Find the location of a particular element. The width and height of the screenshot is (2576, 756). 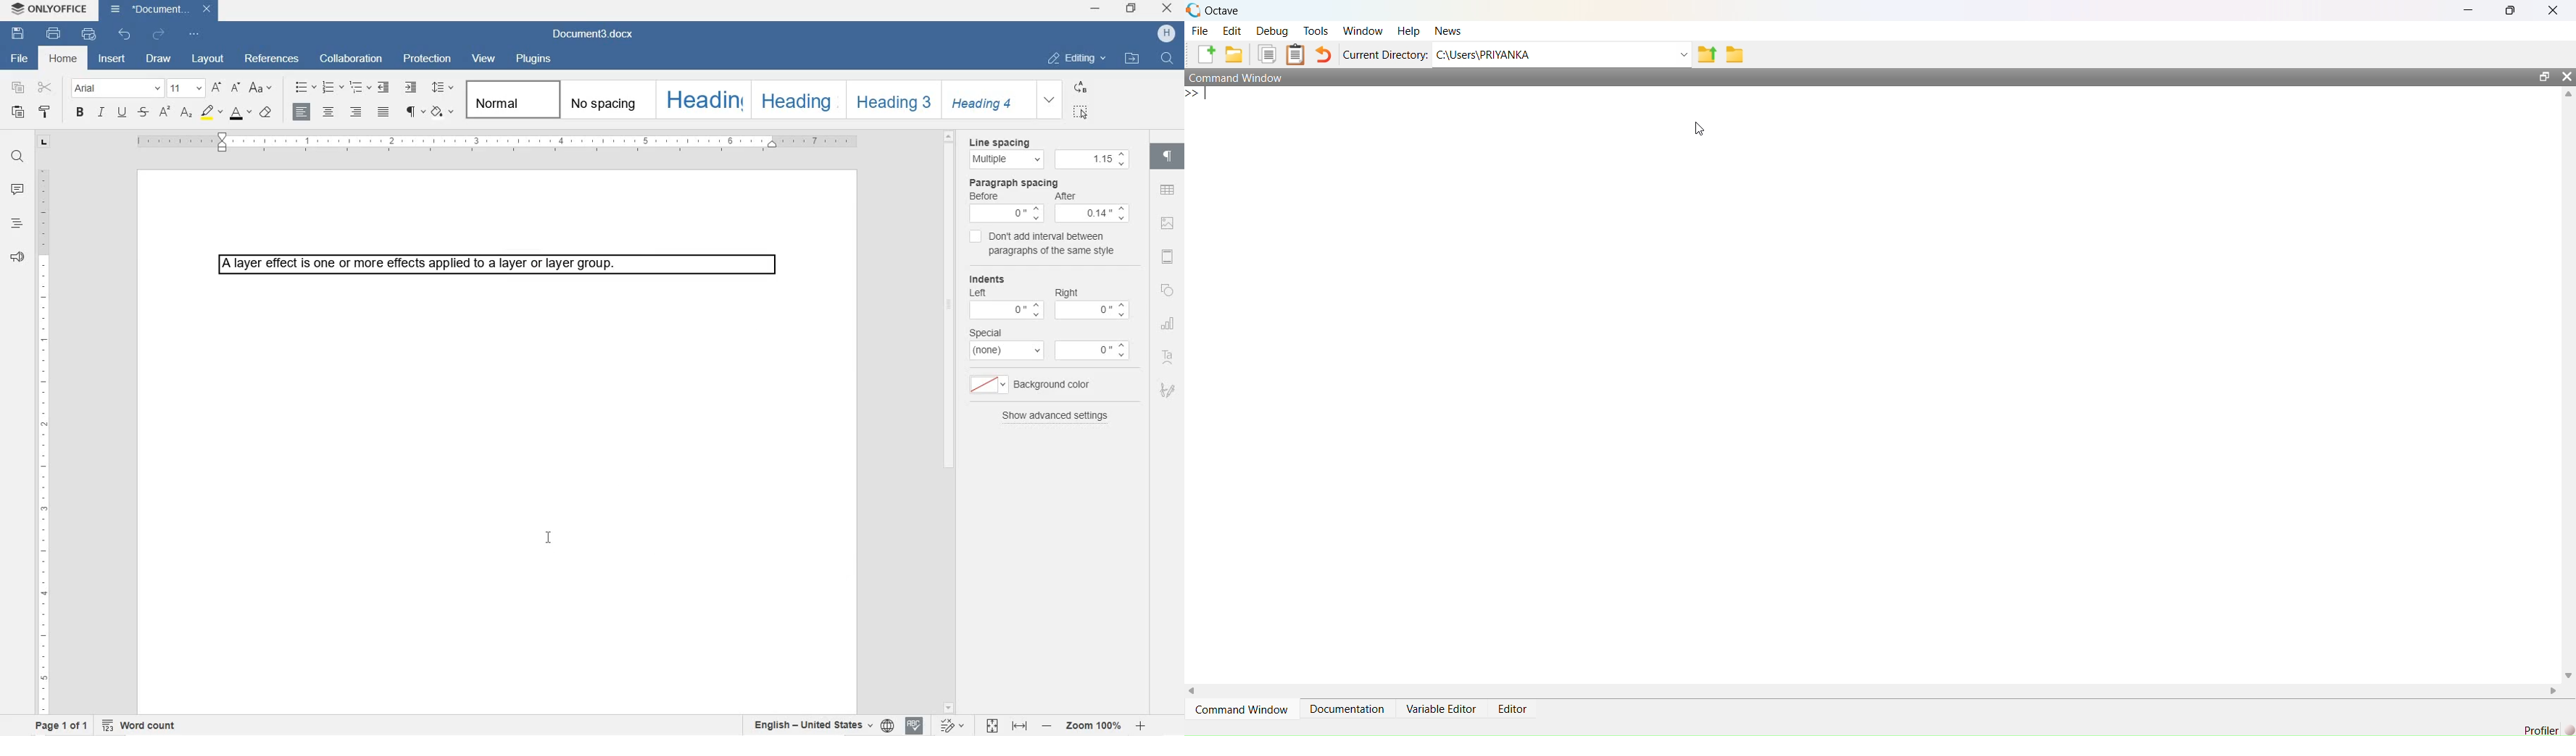

FIND is located at coordinates (1167, 59).